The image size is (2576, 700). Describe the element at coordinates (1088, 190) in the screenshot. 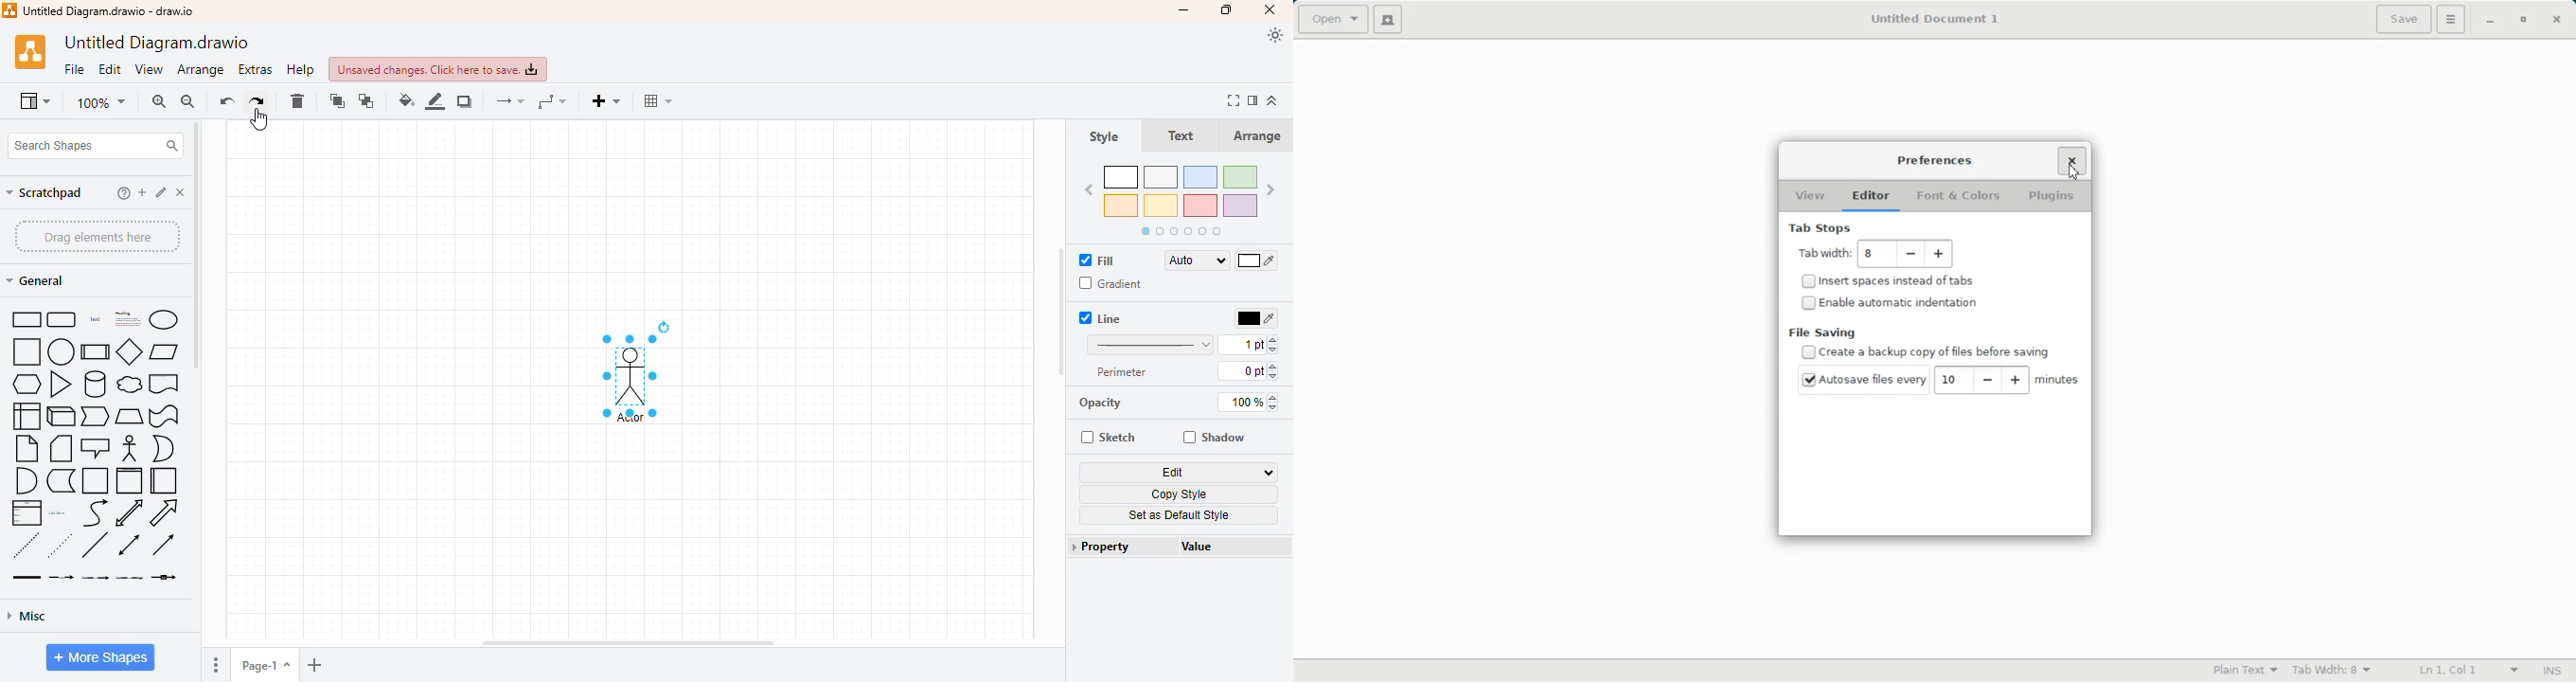

I see `back` at that location.